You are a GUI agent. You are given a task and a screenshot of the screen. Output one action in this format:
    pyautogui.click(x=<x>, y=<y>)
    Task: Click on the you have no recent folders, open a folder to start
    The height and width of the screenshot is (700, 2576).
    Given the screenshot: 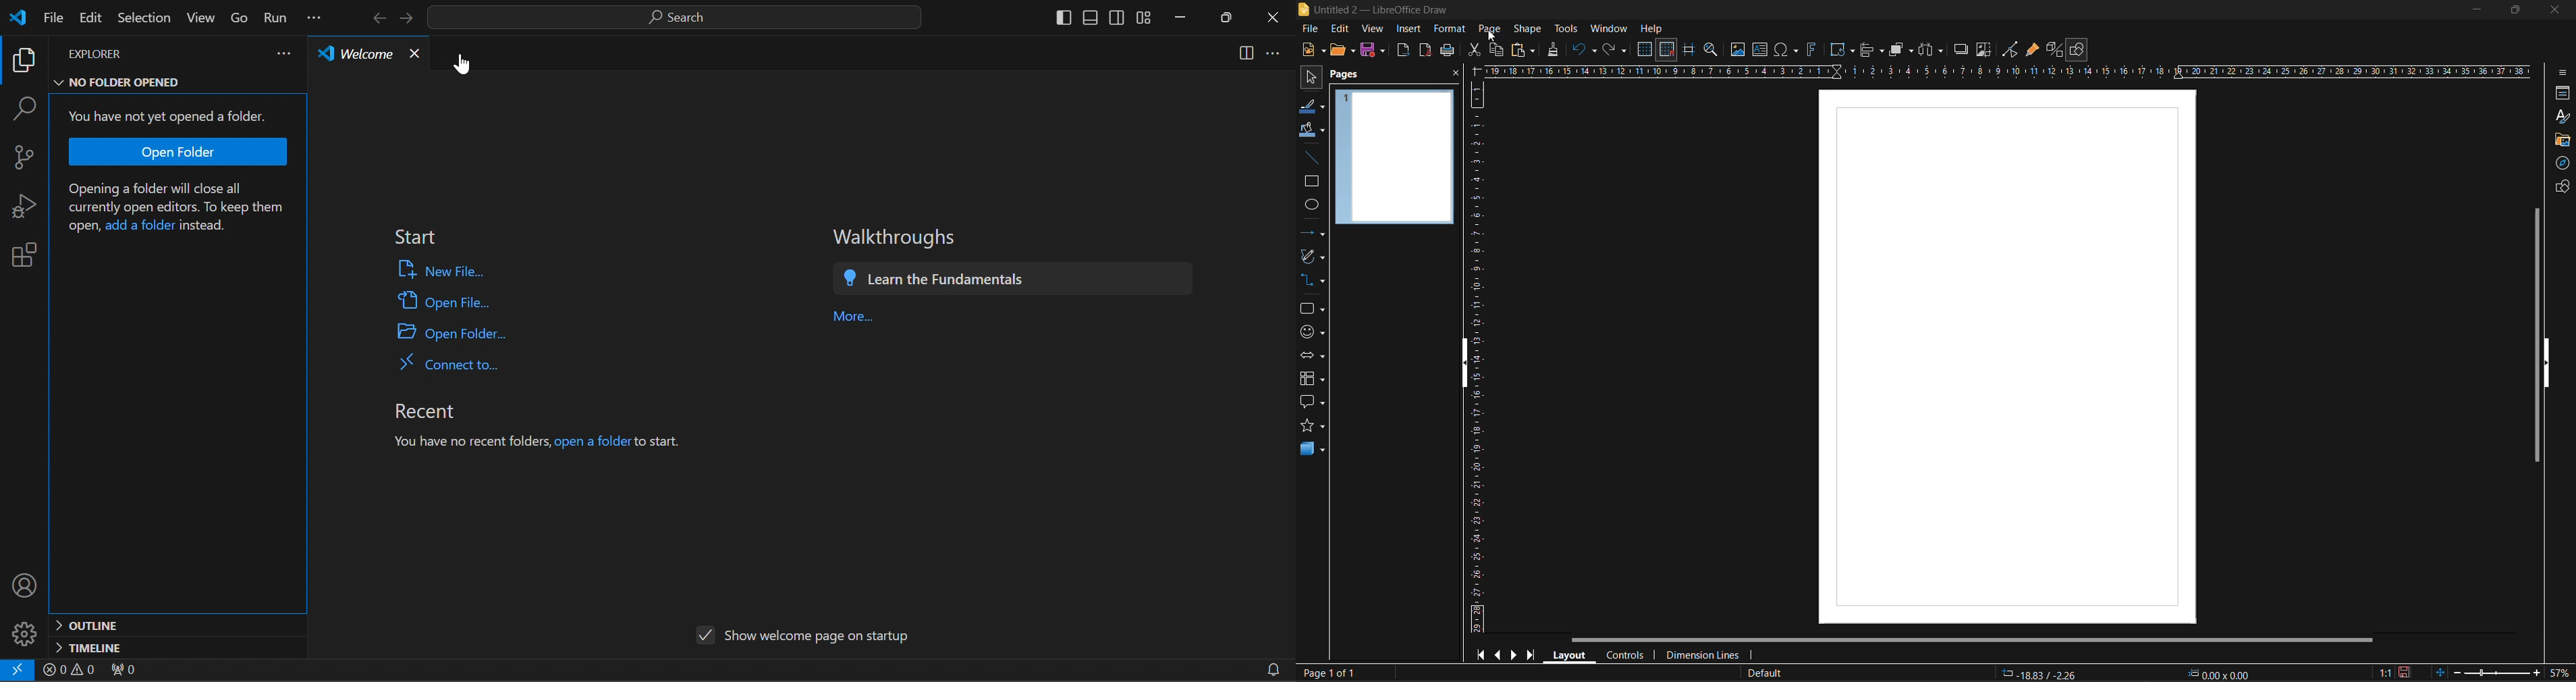 What is the action you would take?
    pyautogui.click(x=542, y=441)
    